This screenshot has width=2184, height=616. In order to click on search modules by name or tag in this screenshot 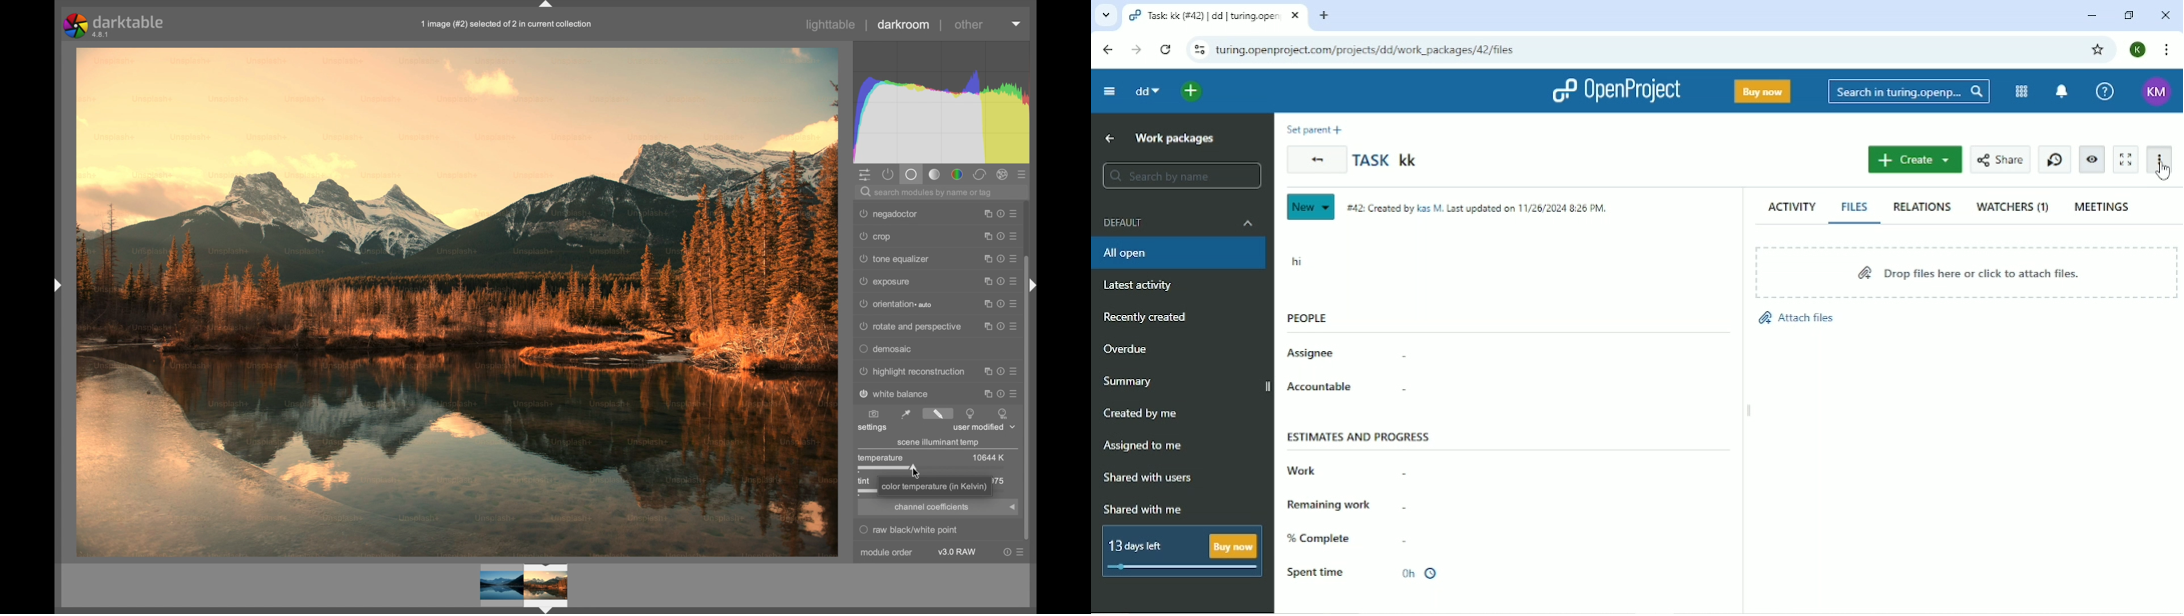, I will do `click(927, 193)`.